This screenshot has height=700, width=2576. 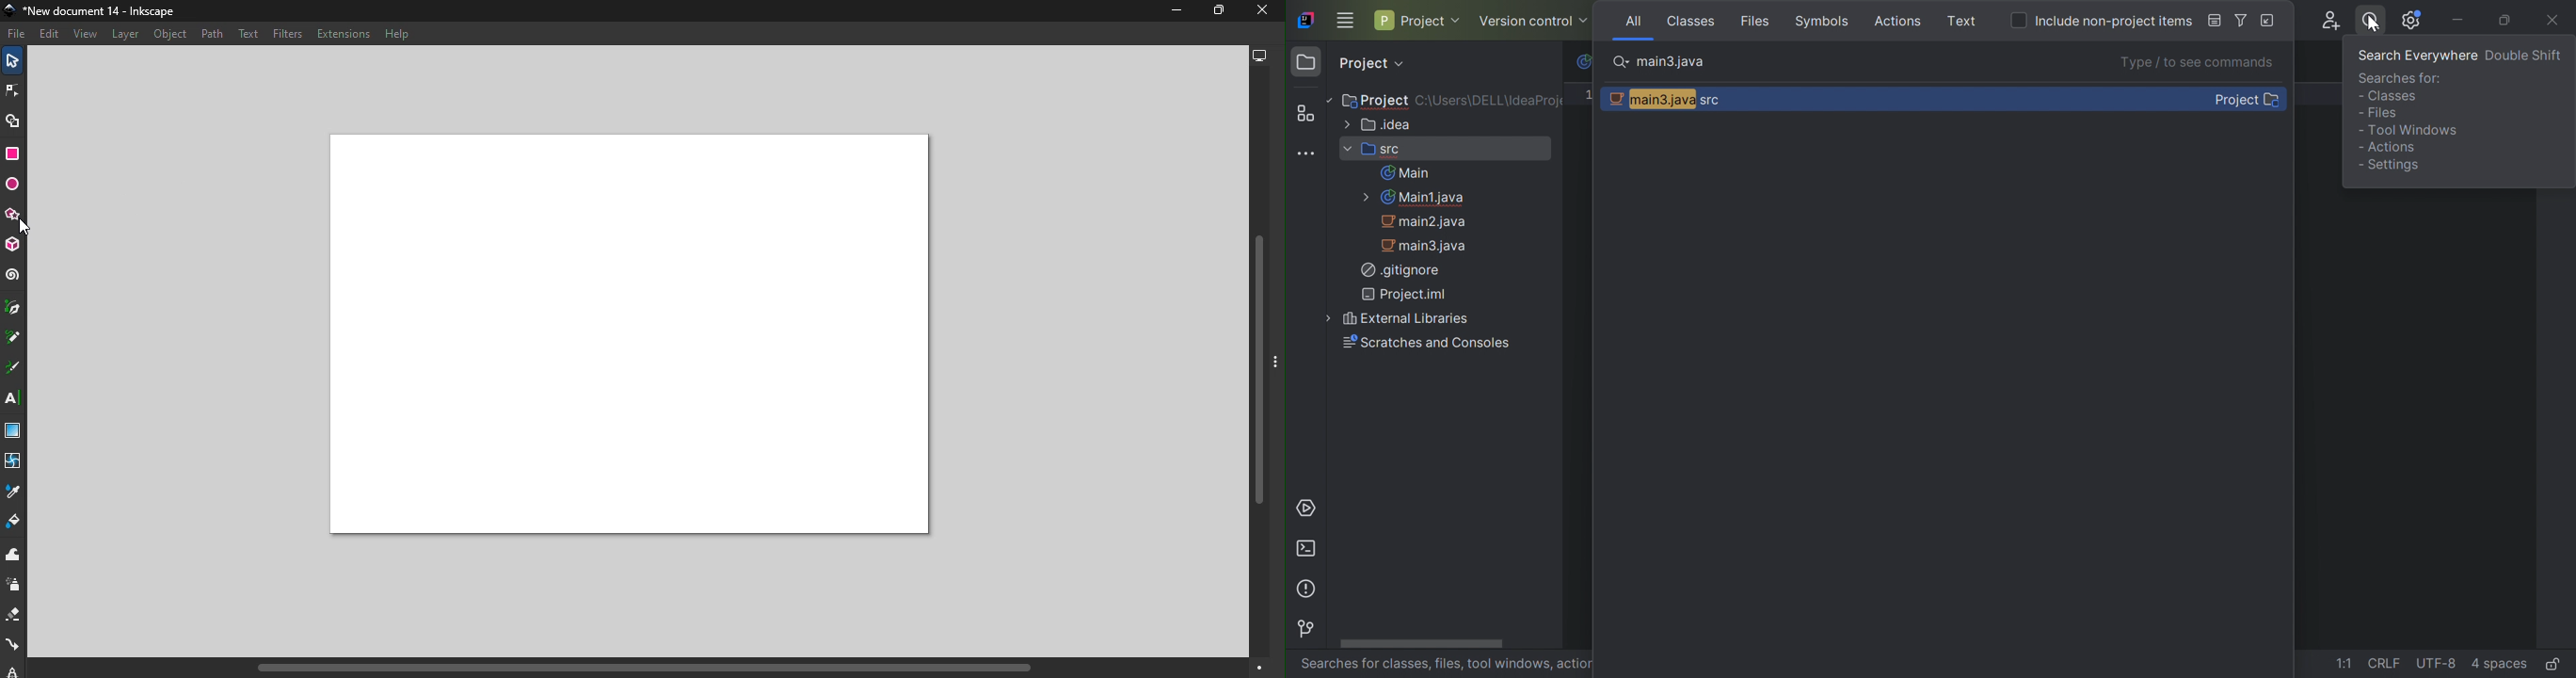 What do you see at coordinates (1306, 65) in the screenshot?
I see `Project icon` at bounding box center [1306, 65].